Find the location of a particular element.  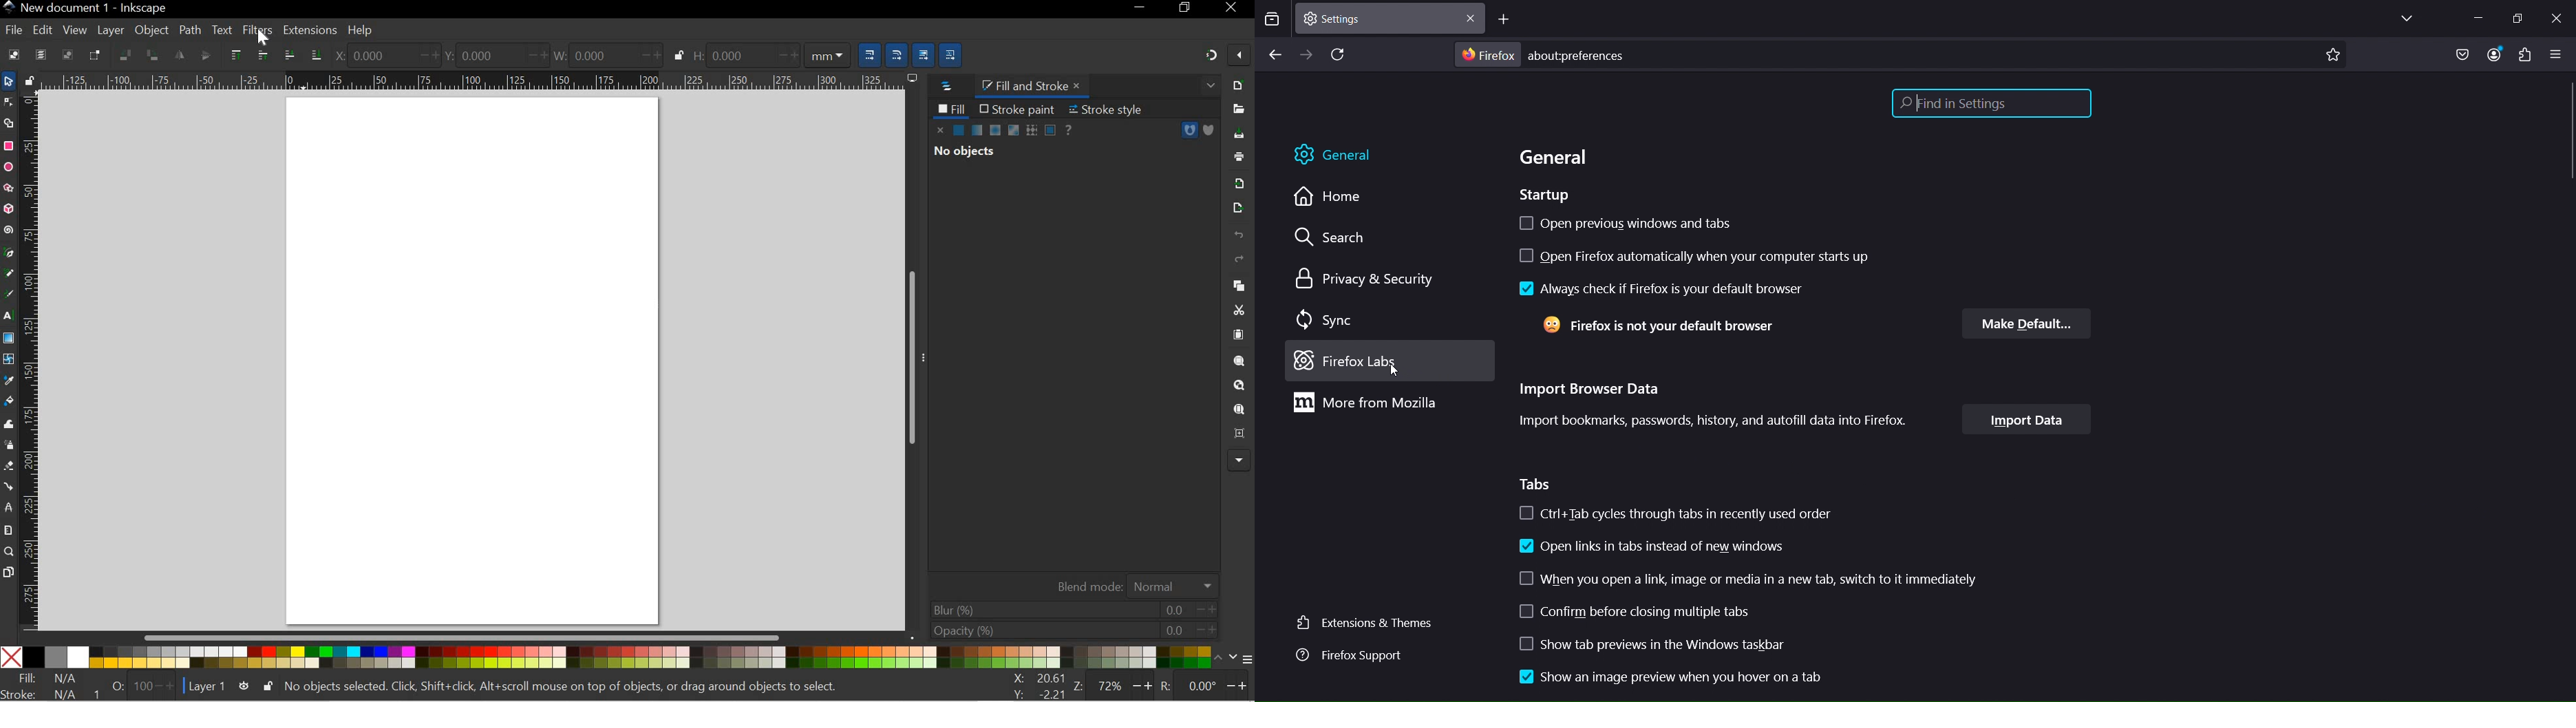

OBJECT FLIP HORIZONTAL is located at coordinates (179, 55).